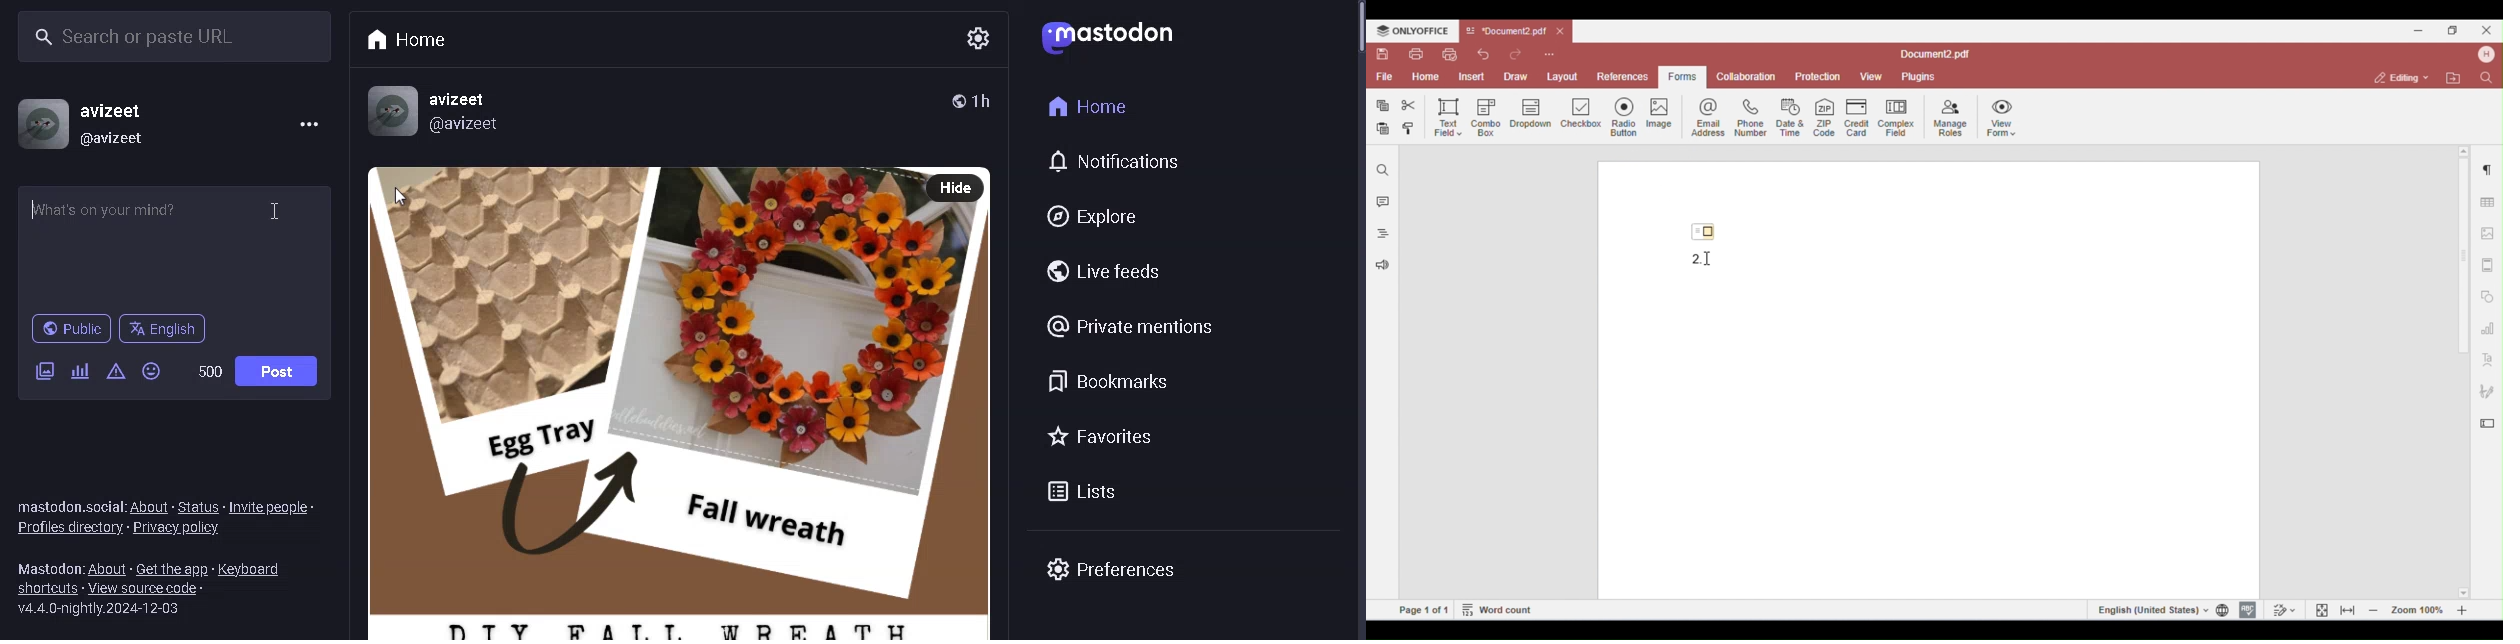  I want to click on WHATS ON YOUR MIND, so click(170, 244).